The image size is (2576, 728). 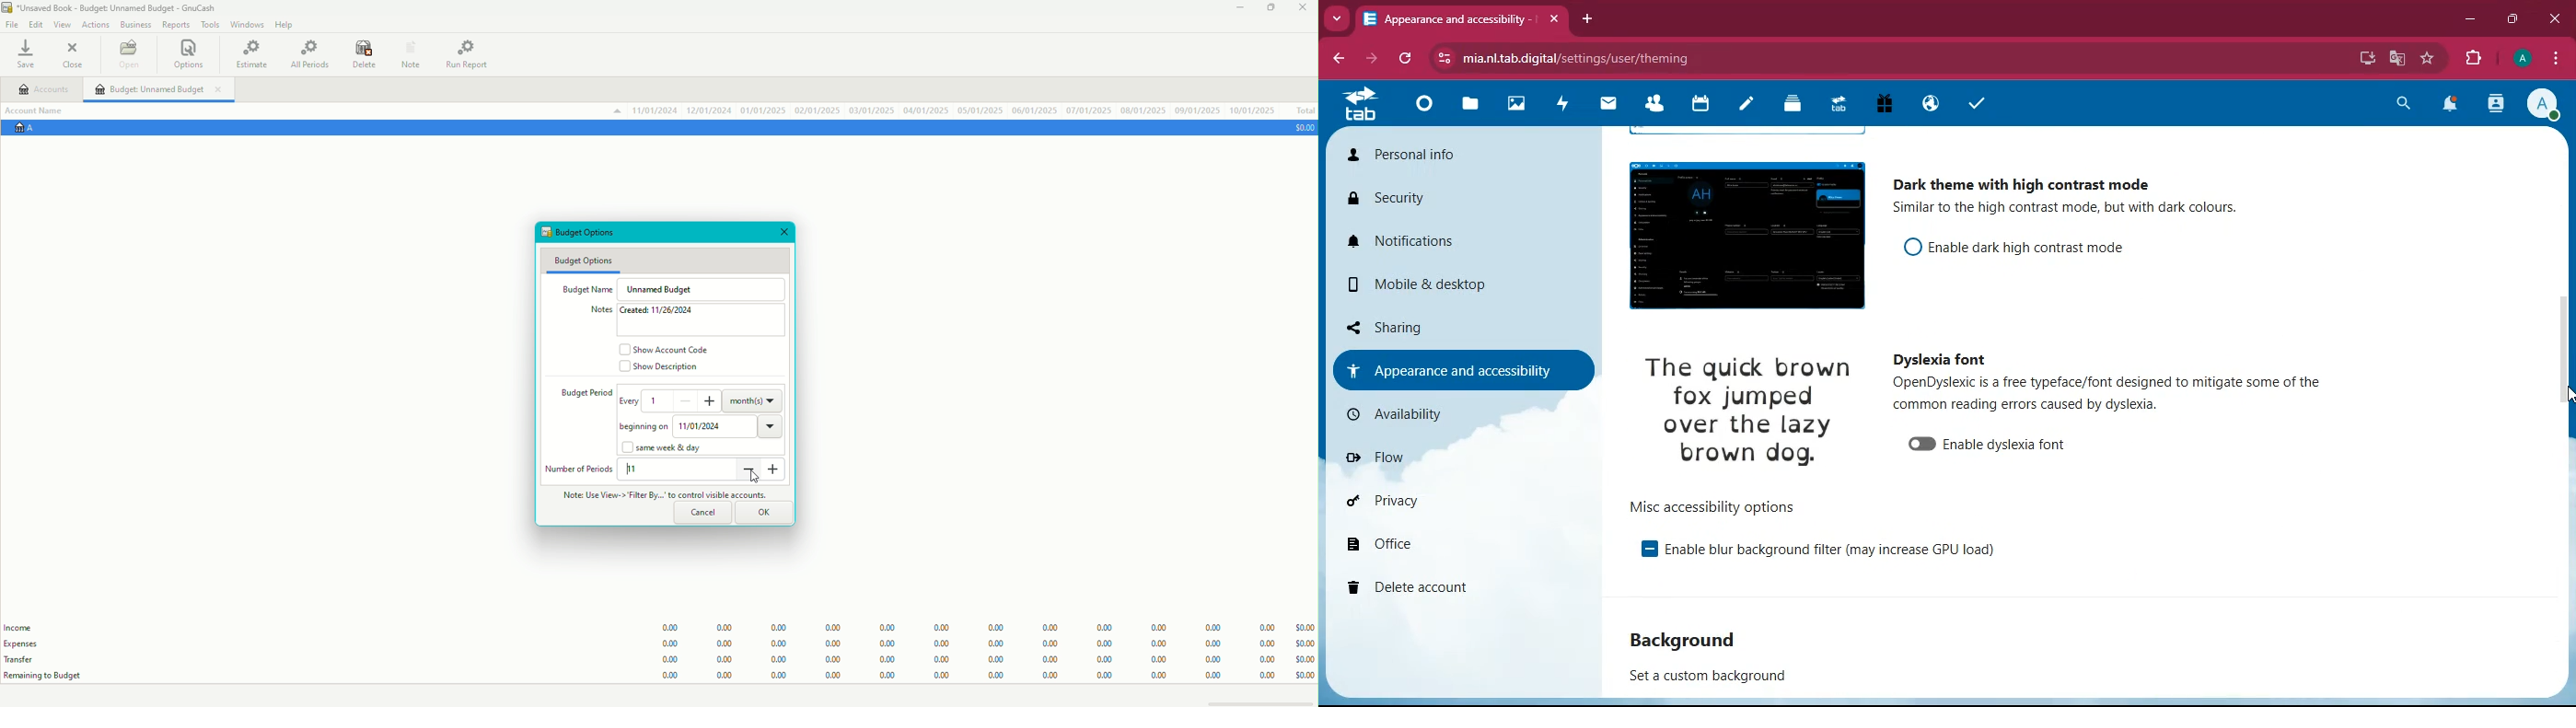 What do you see at coordinates (664, 312) in the screenshot?
I see `Created: 11/26/2024` at bounding box center [664, 312].